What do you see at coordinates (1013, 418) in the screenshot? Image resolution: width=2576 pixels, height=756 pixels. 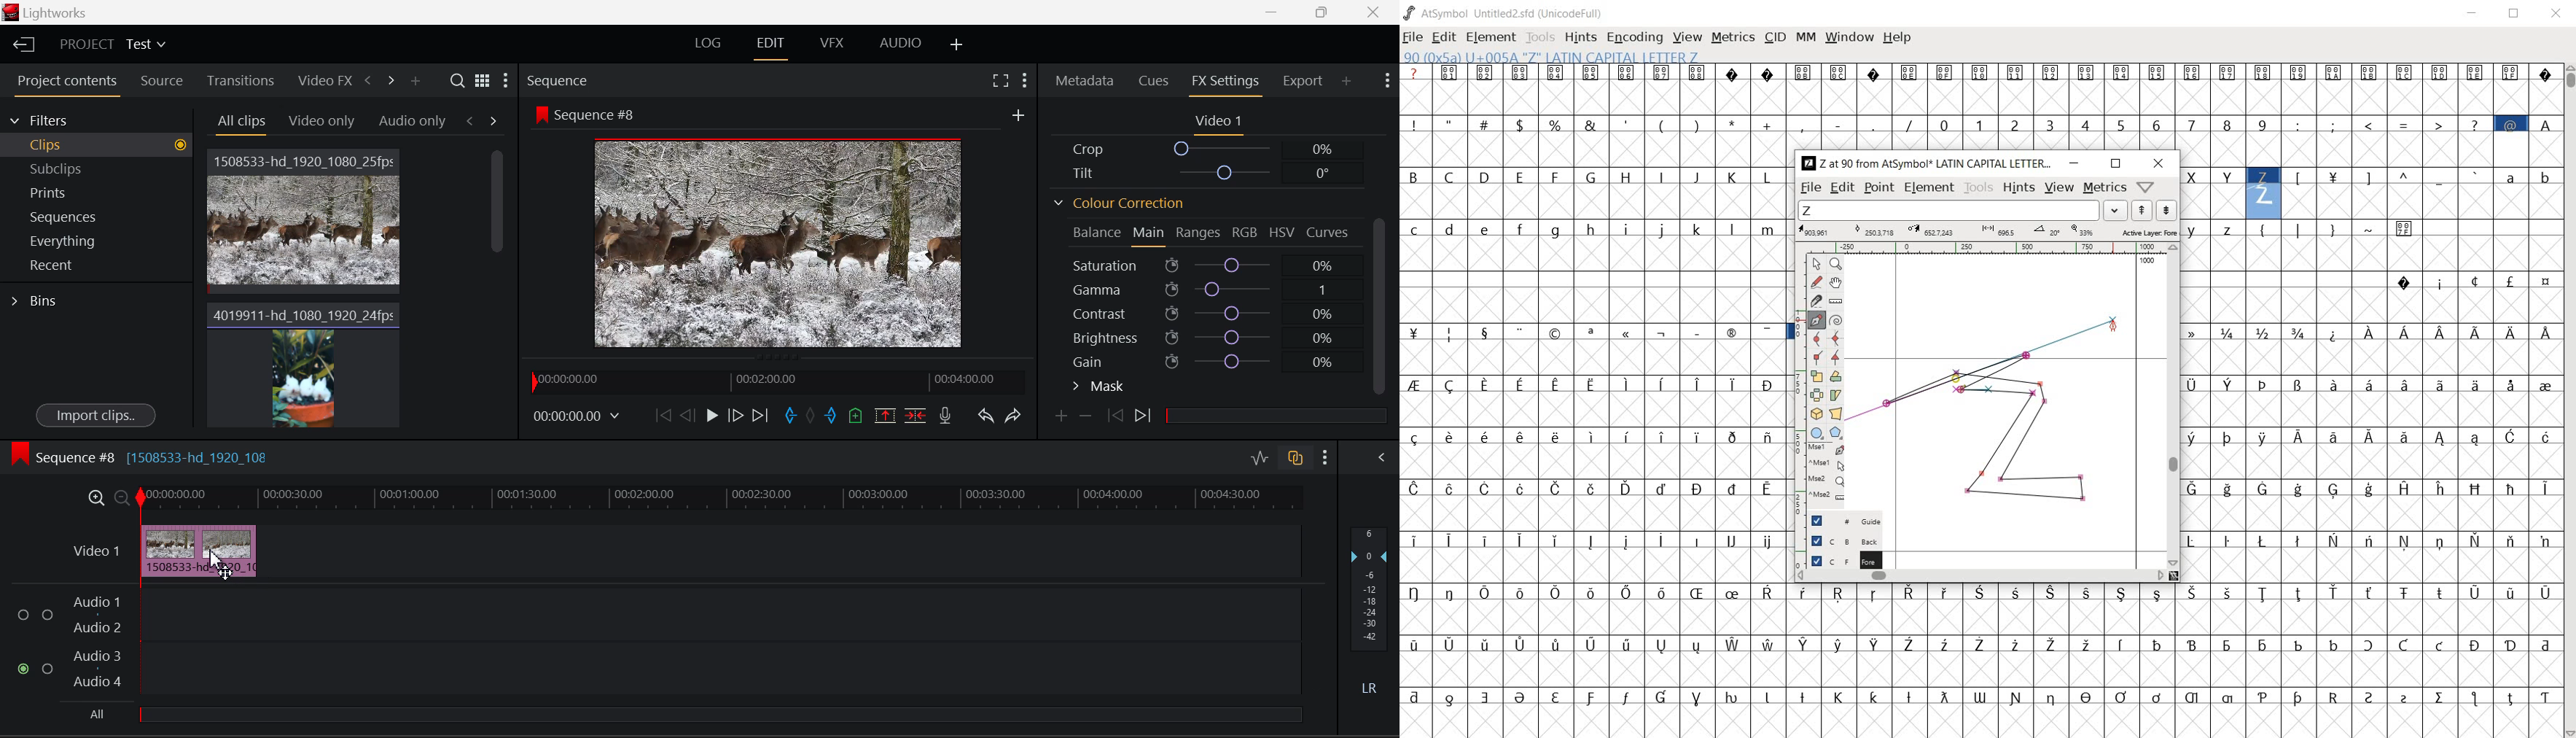 I see `Redo` at bounding box center [1013, 418].